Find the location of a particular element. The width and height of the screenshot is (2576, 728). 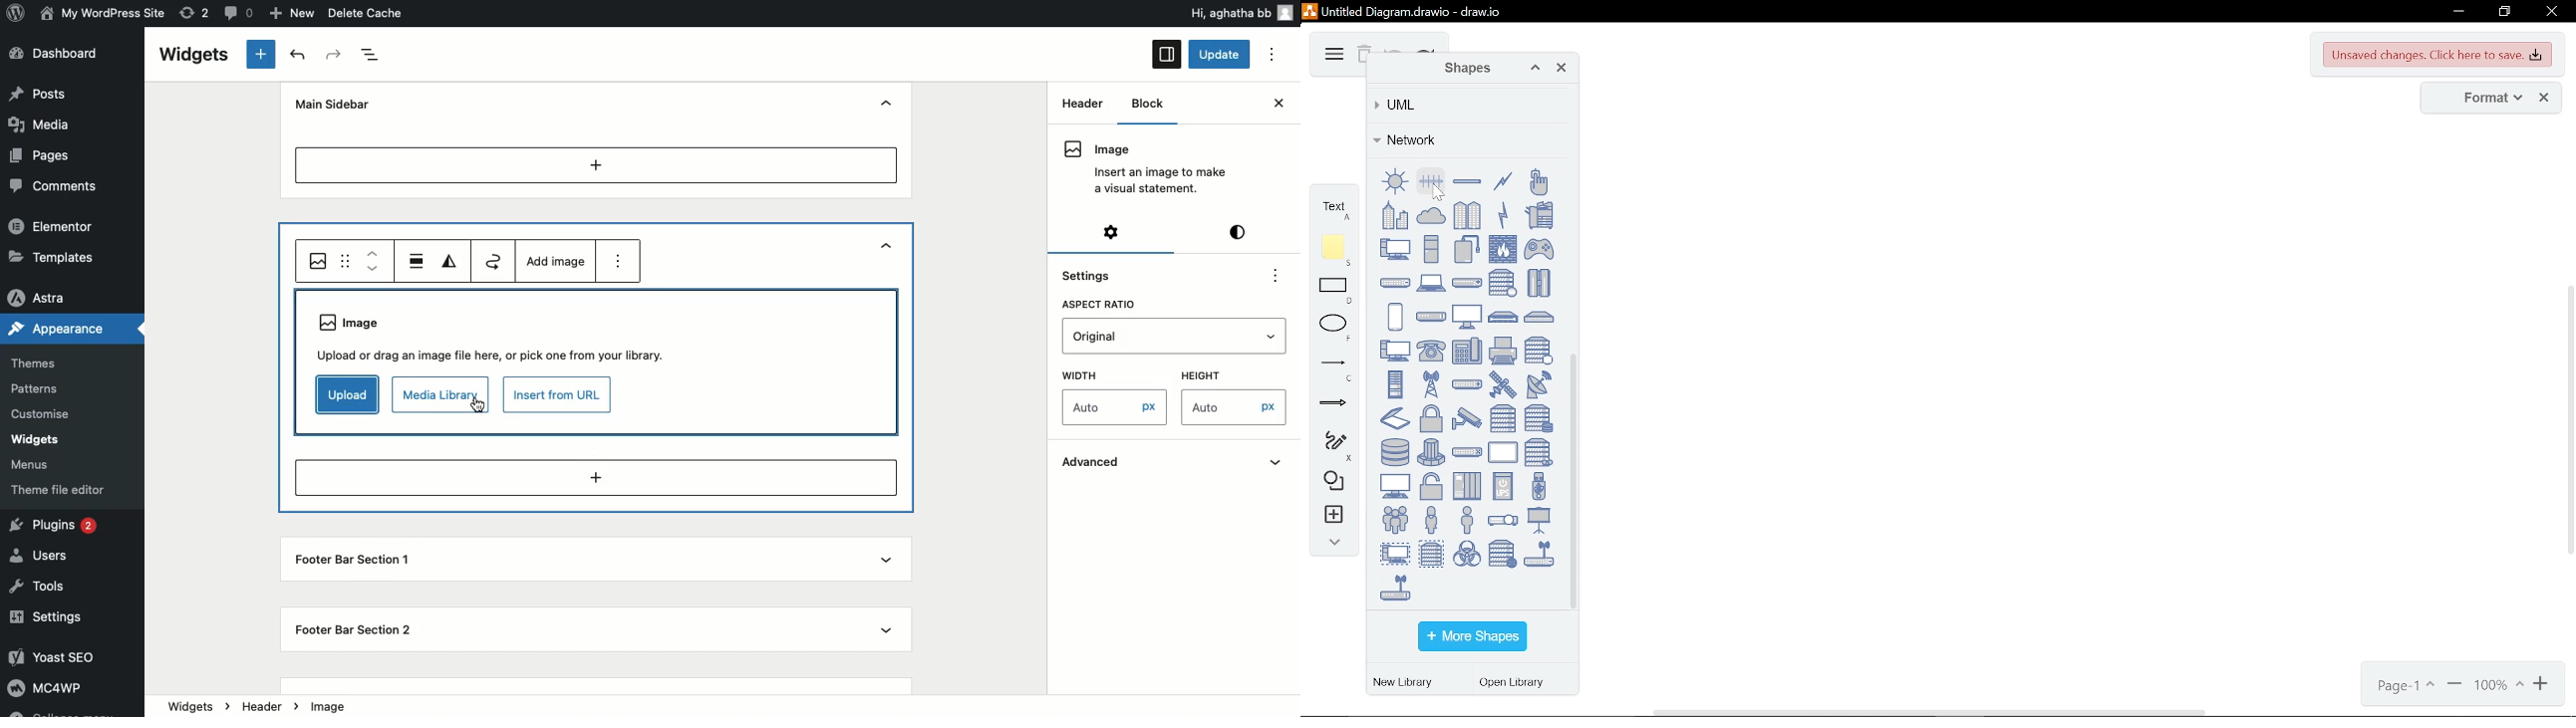

Menus is located at coordinates (33, 466).